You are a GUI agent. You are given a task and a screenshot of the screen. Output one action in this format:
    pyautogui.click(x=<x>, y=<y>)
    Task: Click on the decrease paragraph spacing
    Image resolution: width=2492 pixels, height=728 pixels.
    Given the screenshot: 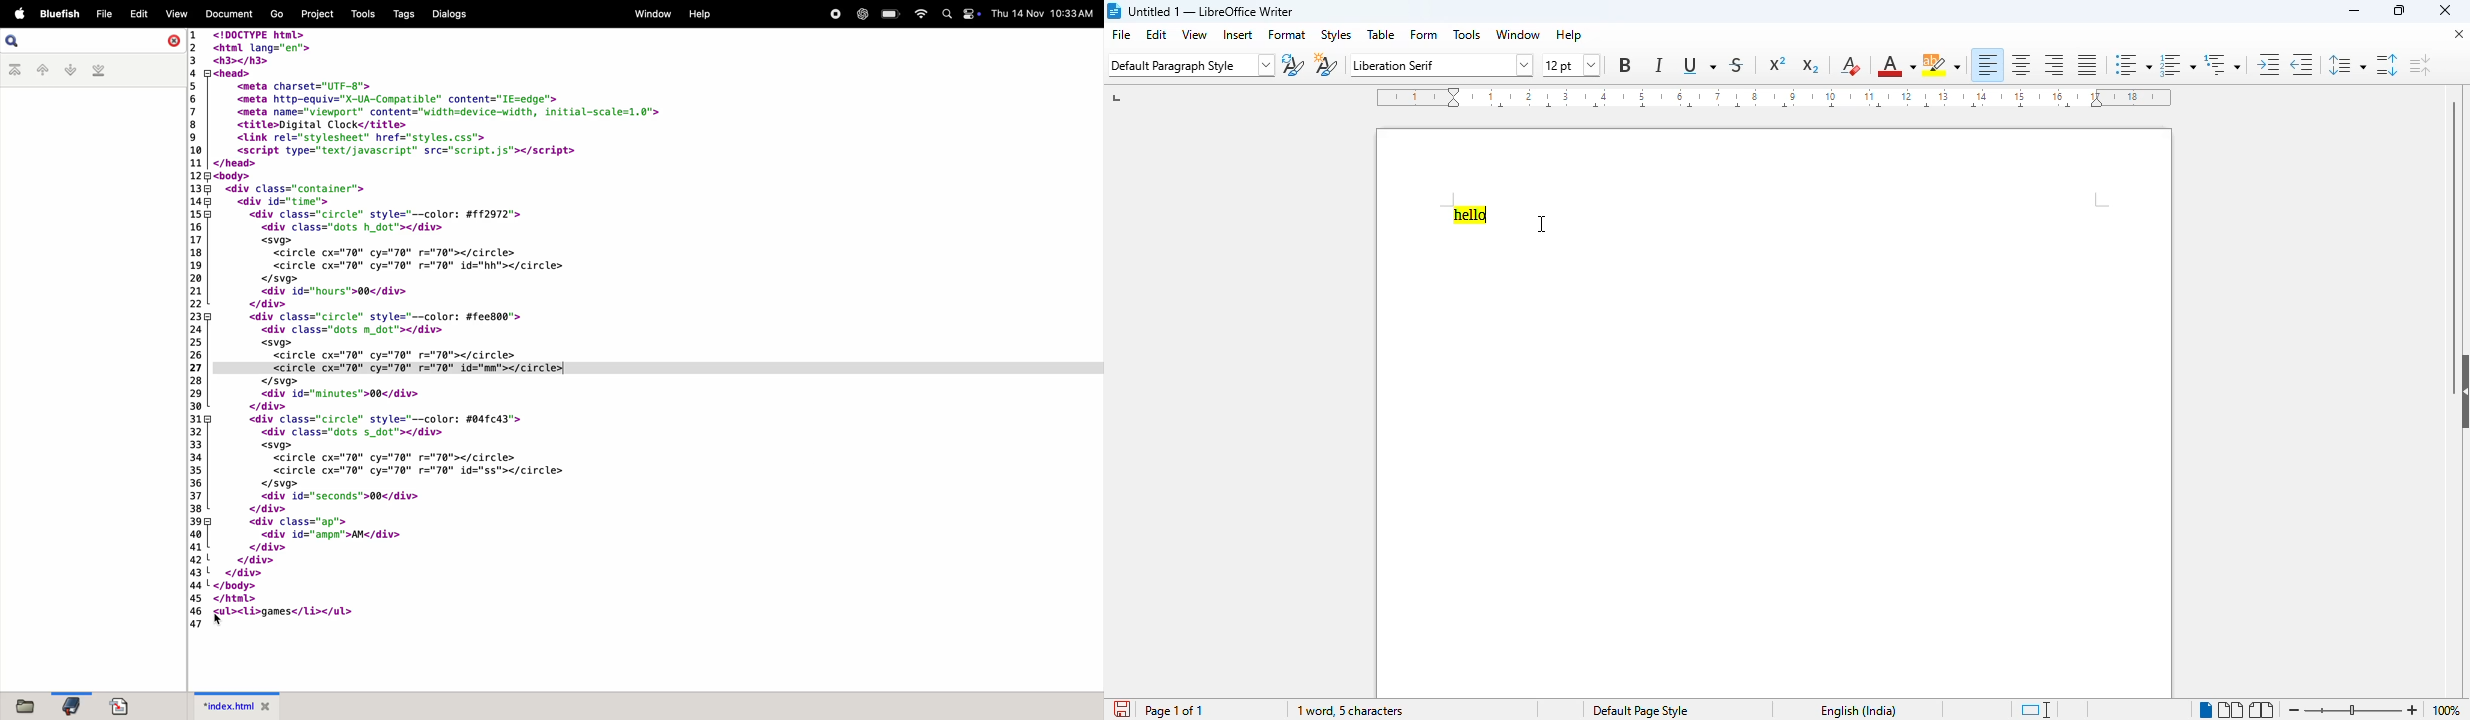 What is the action you would take?
    pyautogui.click(x=2420, y=65)
    